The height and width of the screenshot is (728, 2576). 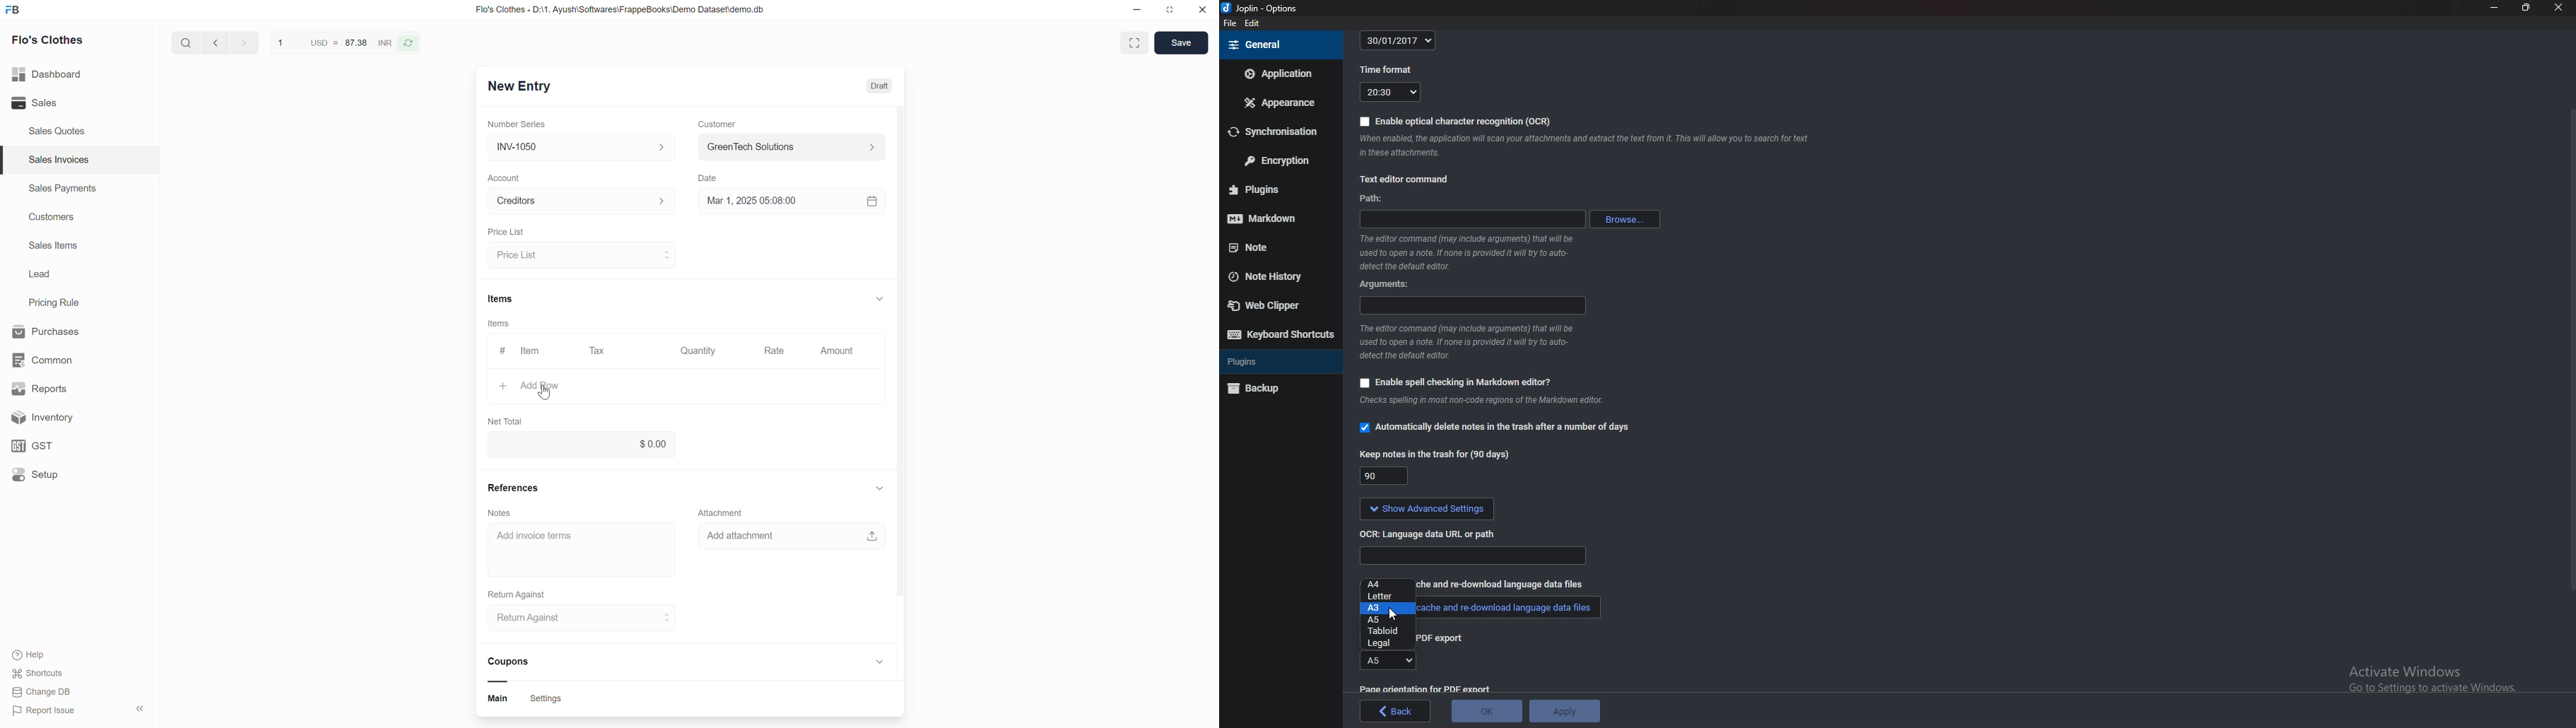 What do you see at coordinates (1384, 585) in the screenshot?
I see `A4` at bounding box center [1384, 585].